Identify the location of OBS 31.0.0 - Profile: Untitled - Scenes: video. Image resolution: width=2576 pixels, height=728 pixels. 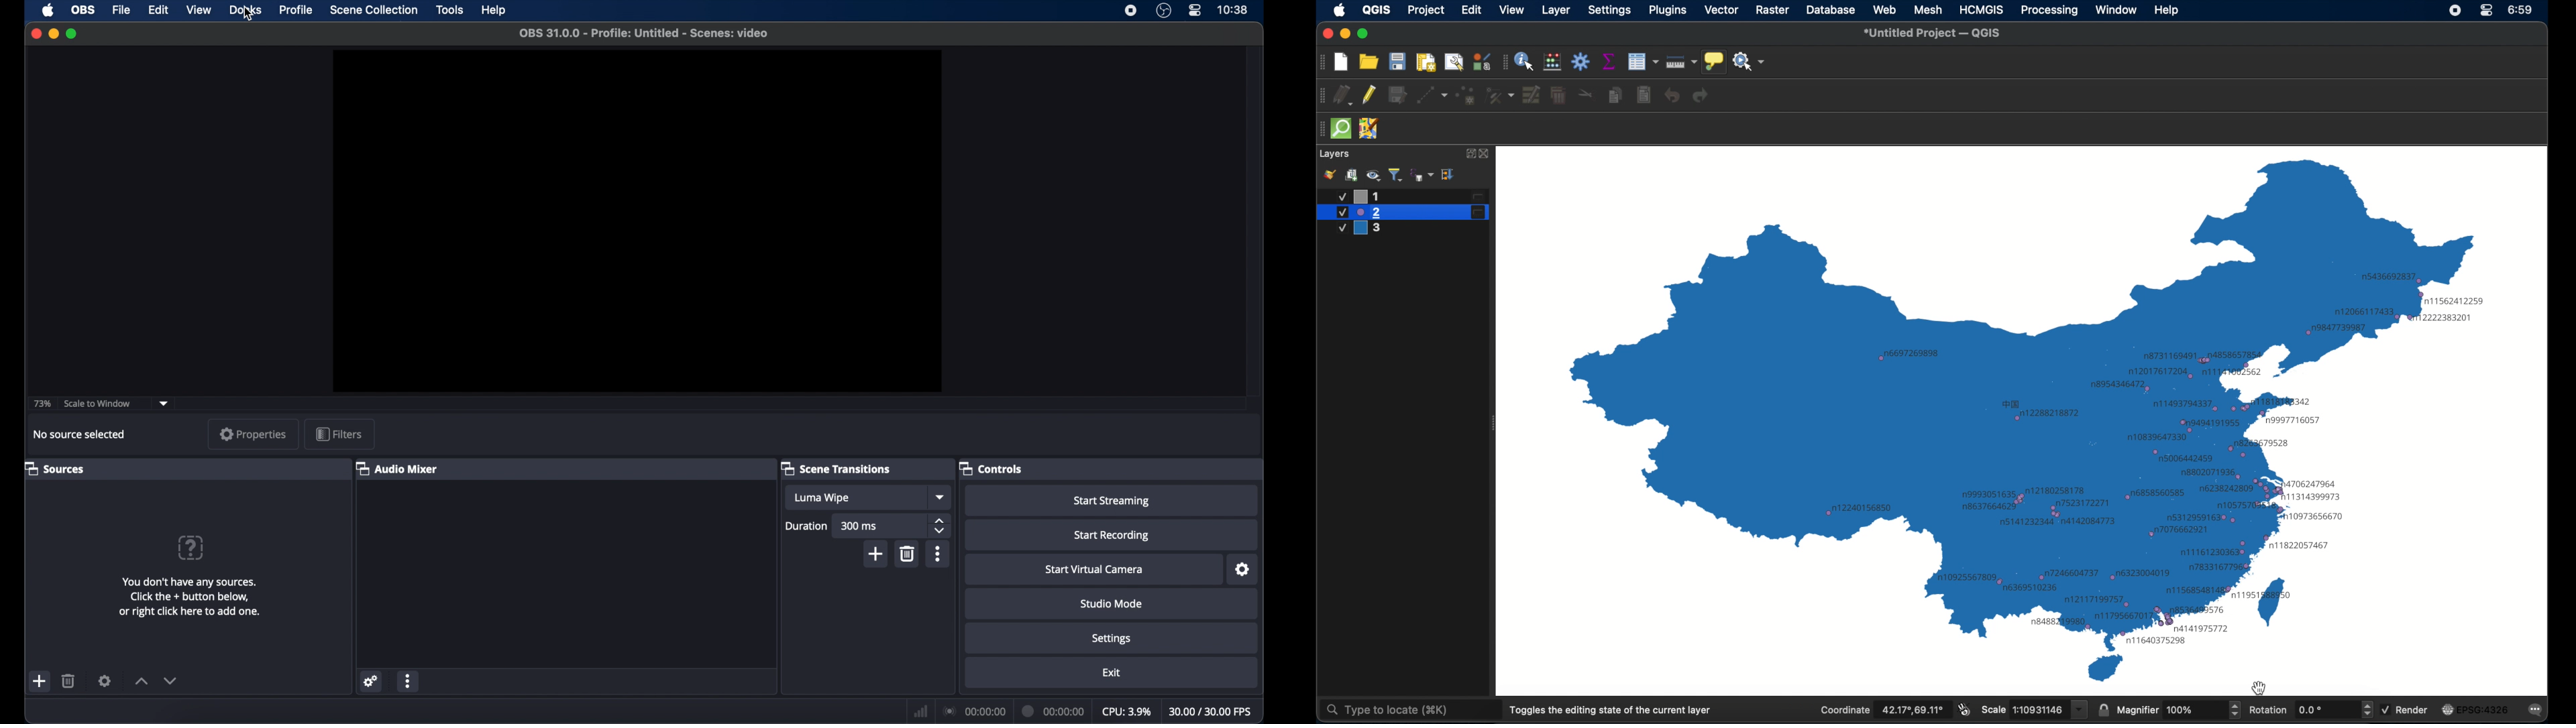
(644, 32).